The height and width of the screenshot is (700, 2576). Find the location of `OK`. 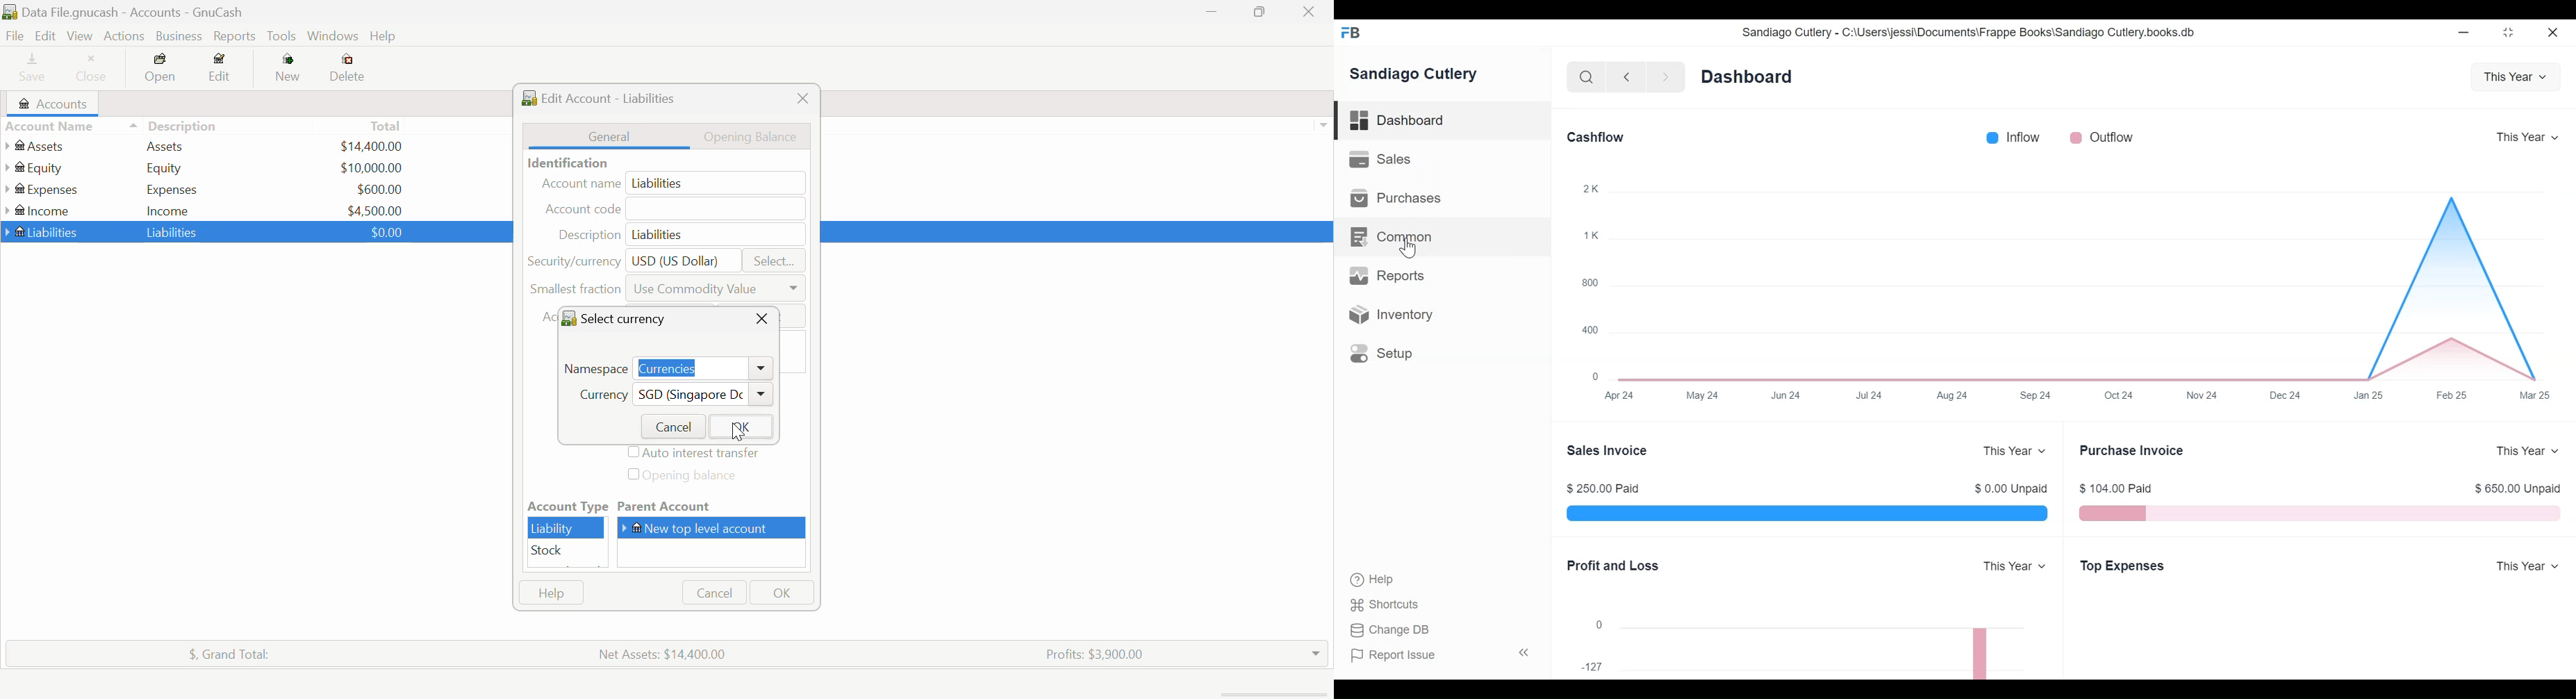

OK is located at coordinates (780, 593).